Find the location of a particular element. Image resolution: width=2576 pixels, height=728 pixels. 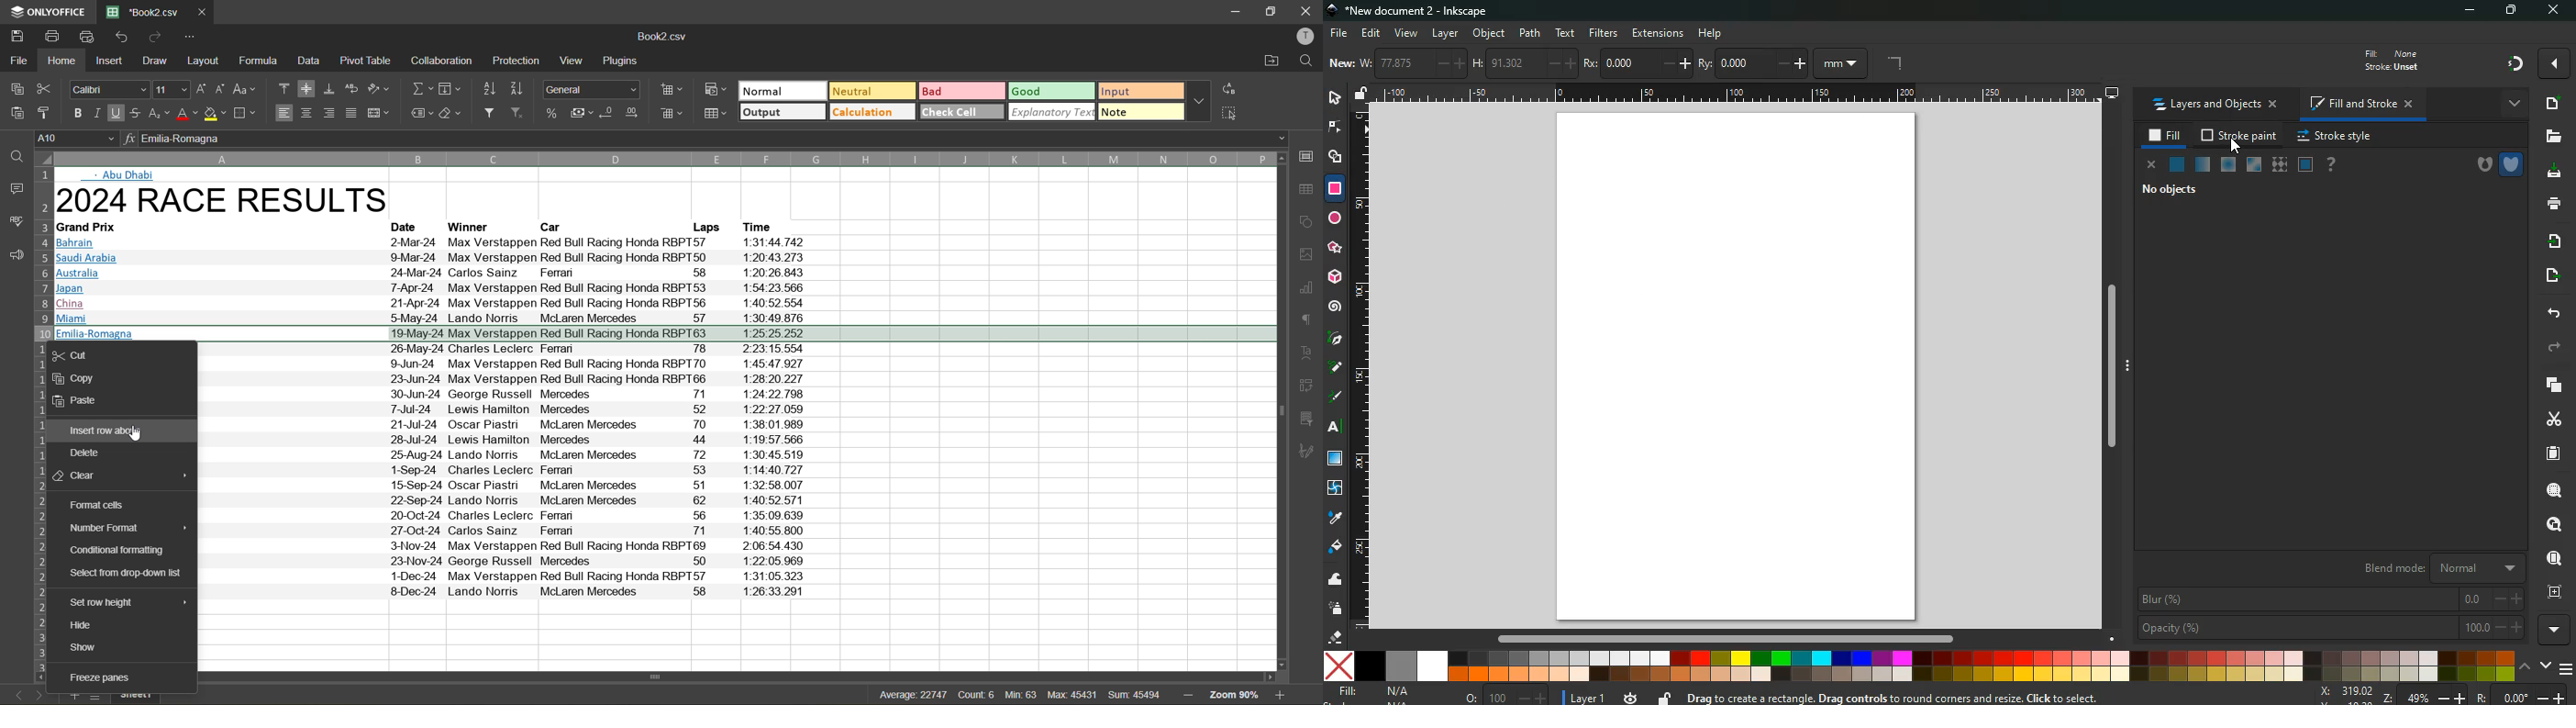

home is located at coordinates (61, 59).